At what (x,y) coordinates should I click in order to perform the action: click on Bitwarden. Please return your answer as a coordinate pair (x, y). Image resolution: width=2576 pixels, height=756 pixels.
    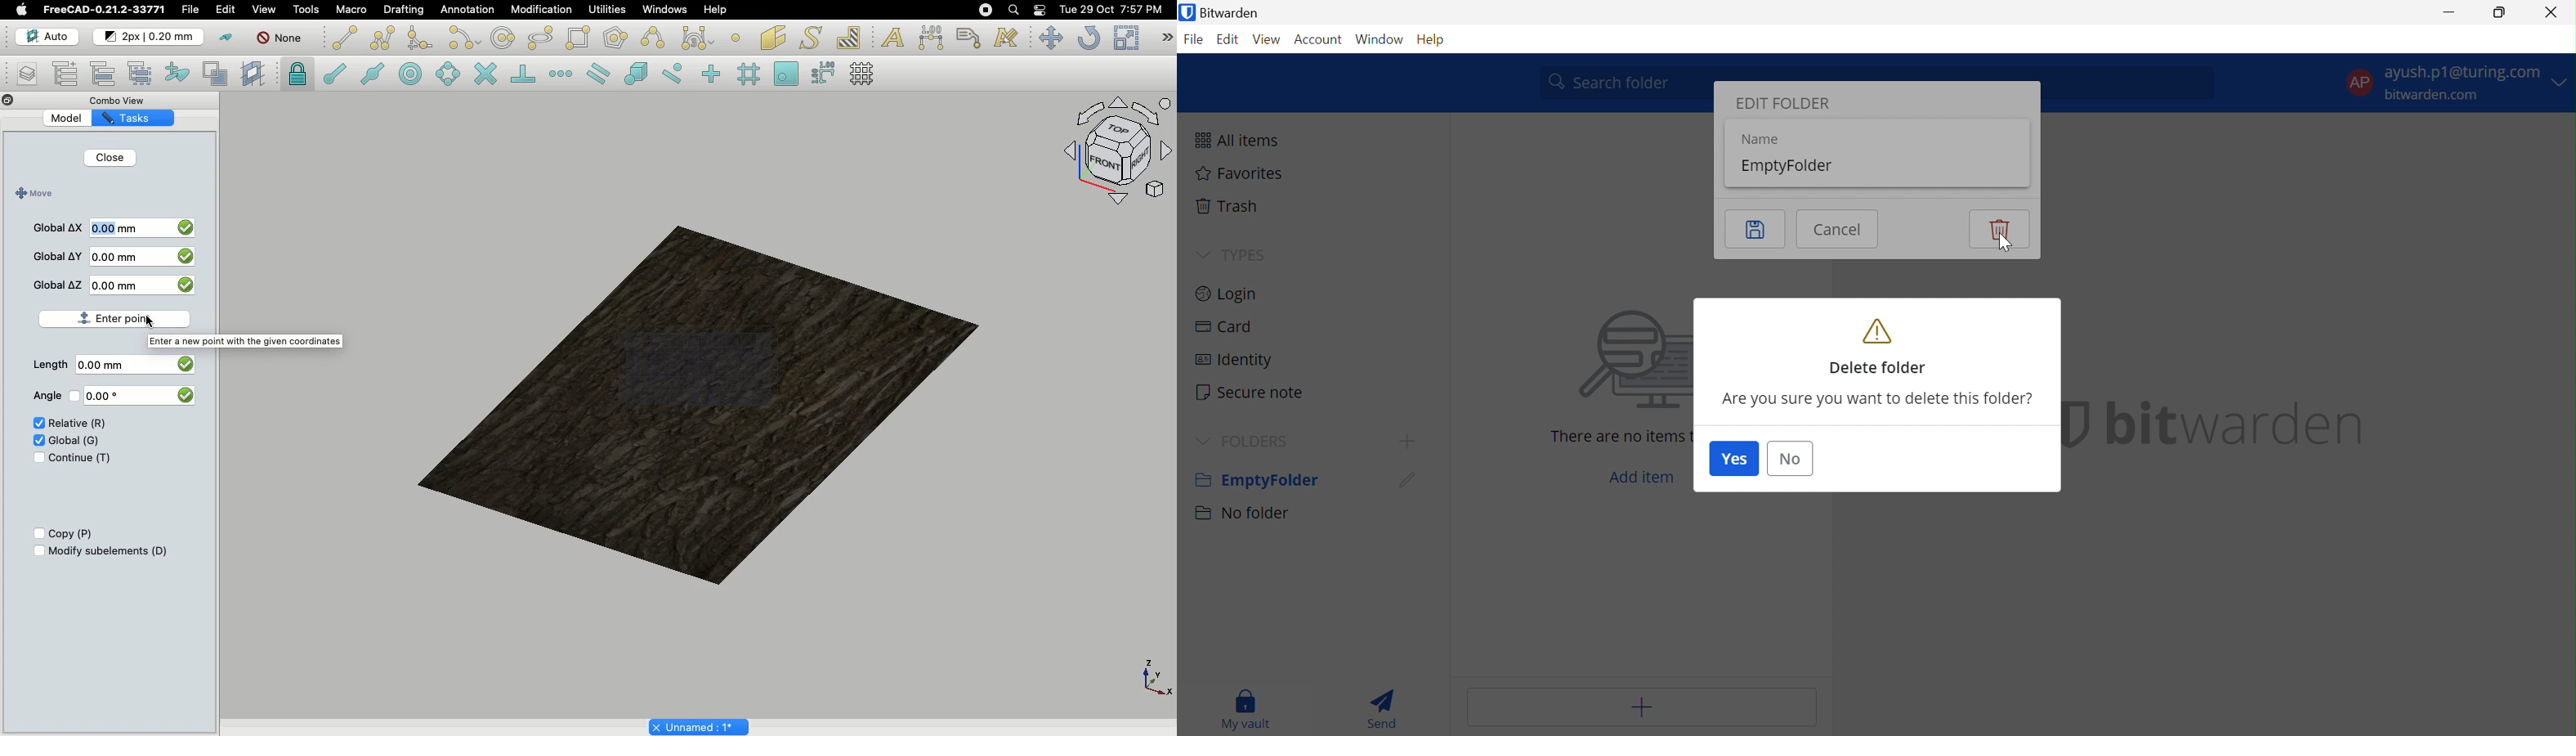
    Looking at the image, I should click on (1221, 12).